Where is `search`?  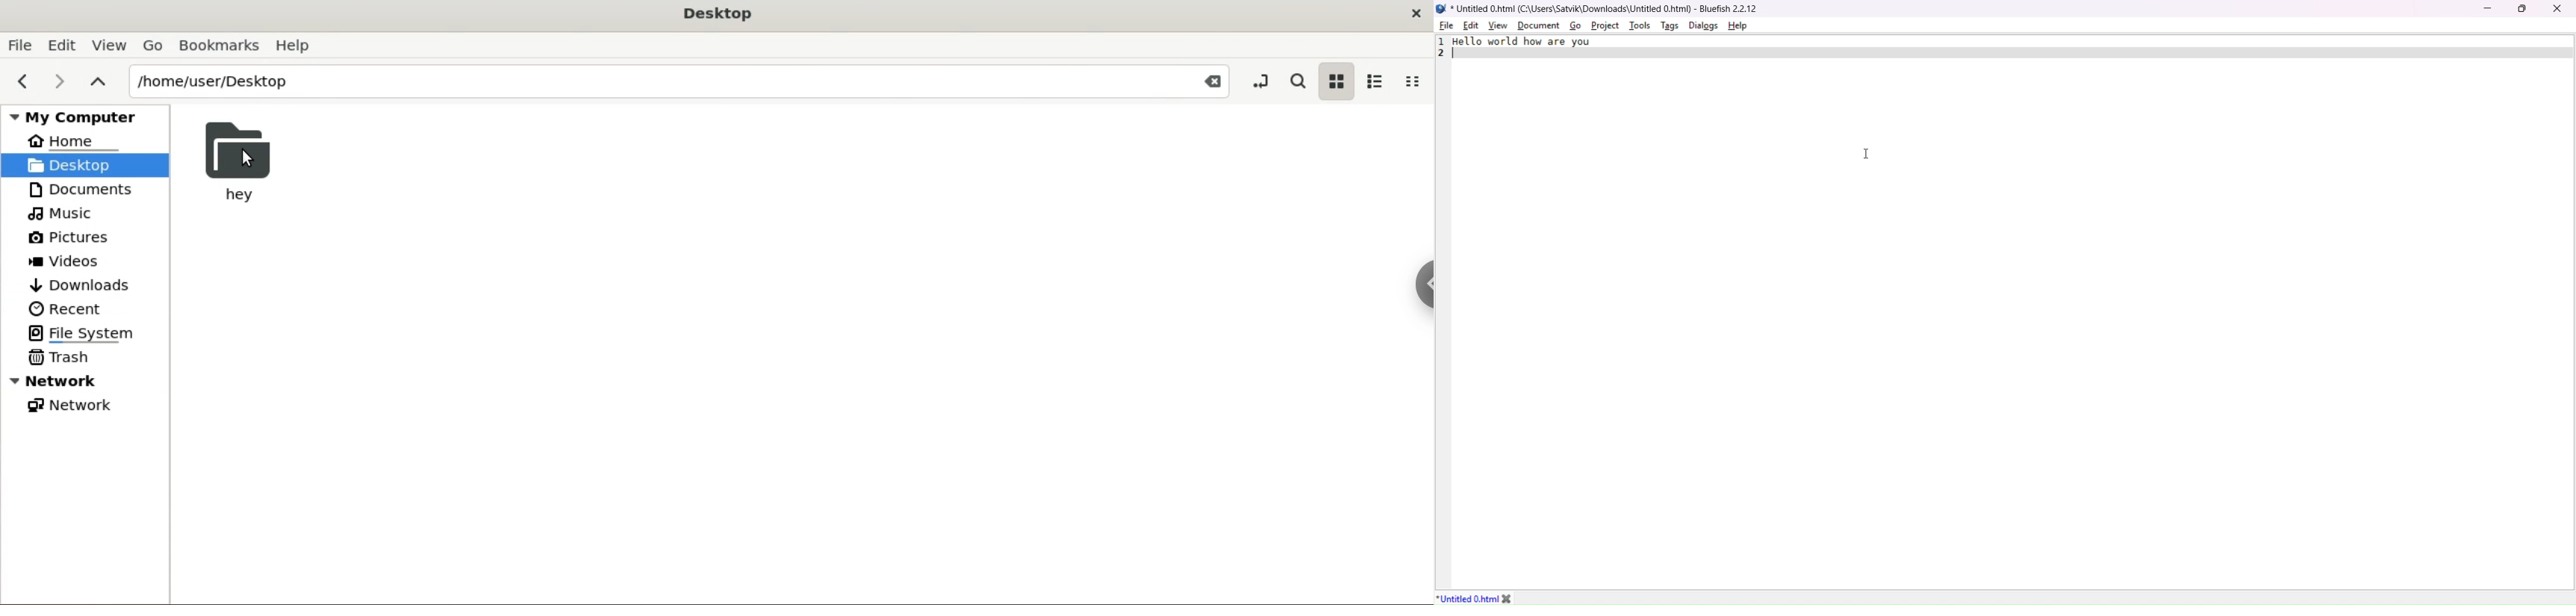
search is located at coordinates (1298, 81).